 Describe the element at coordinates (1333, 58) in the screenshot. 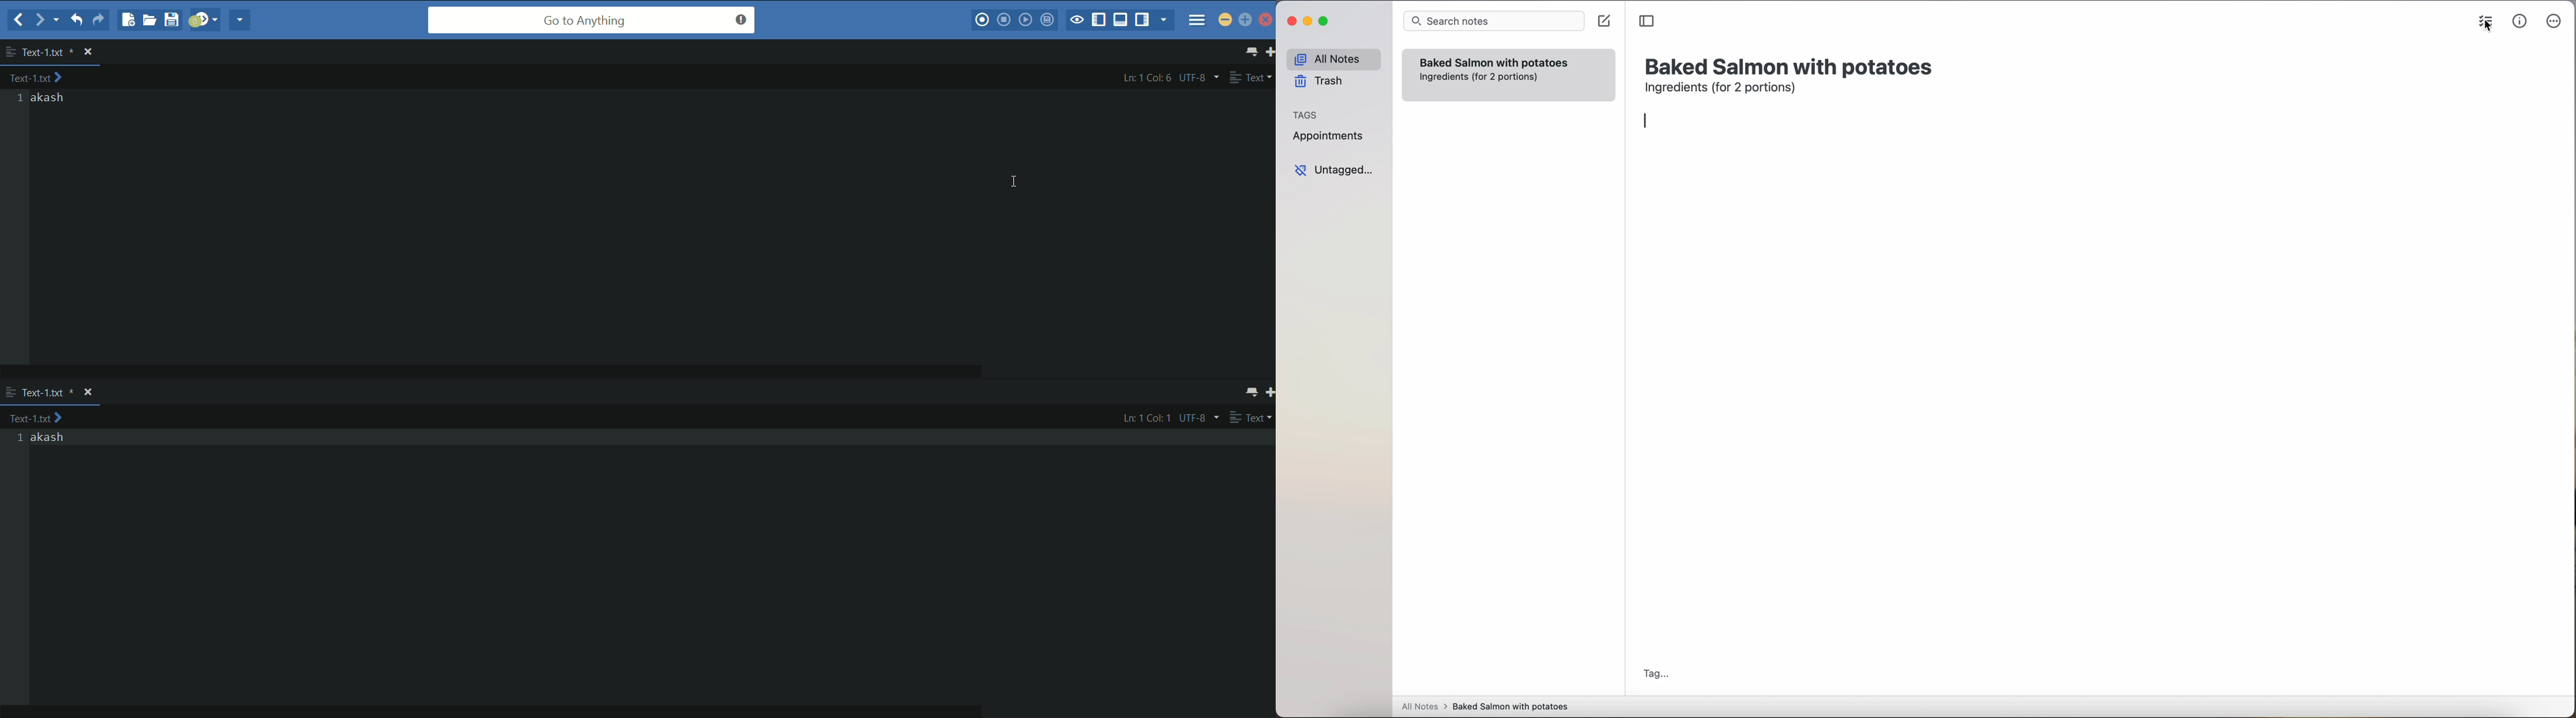

I see `all notes` at that location.